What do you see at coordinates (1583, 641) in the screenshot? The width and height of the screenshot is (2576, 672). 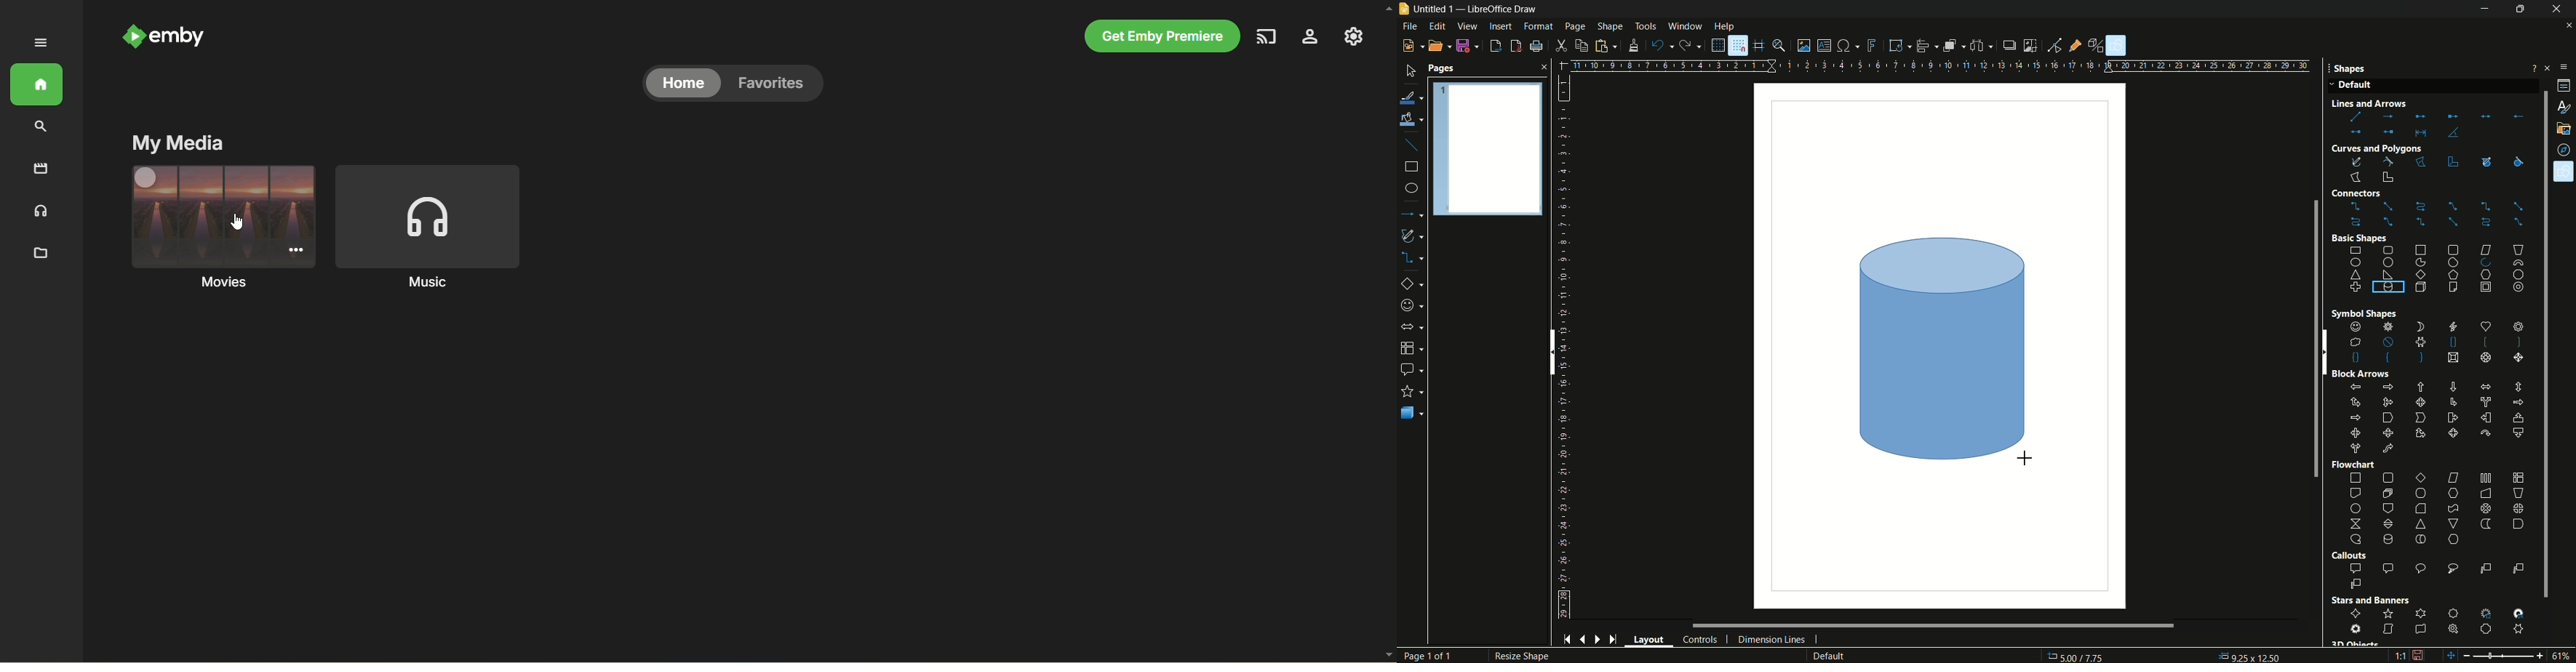 I see `previous page` at bounding box center [1583, 641].